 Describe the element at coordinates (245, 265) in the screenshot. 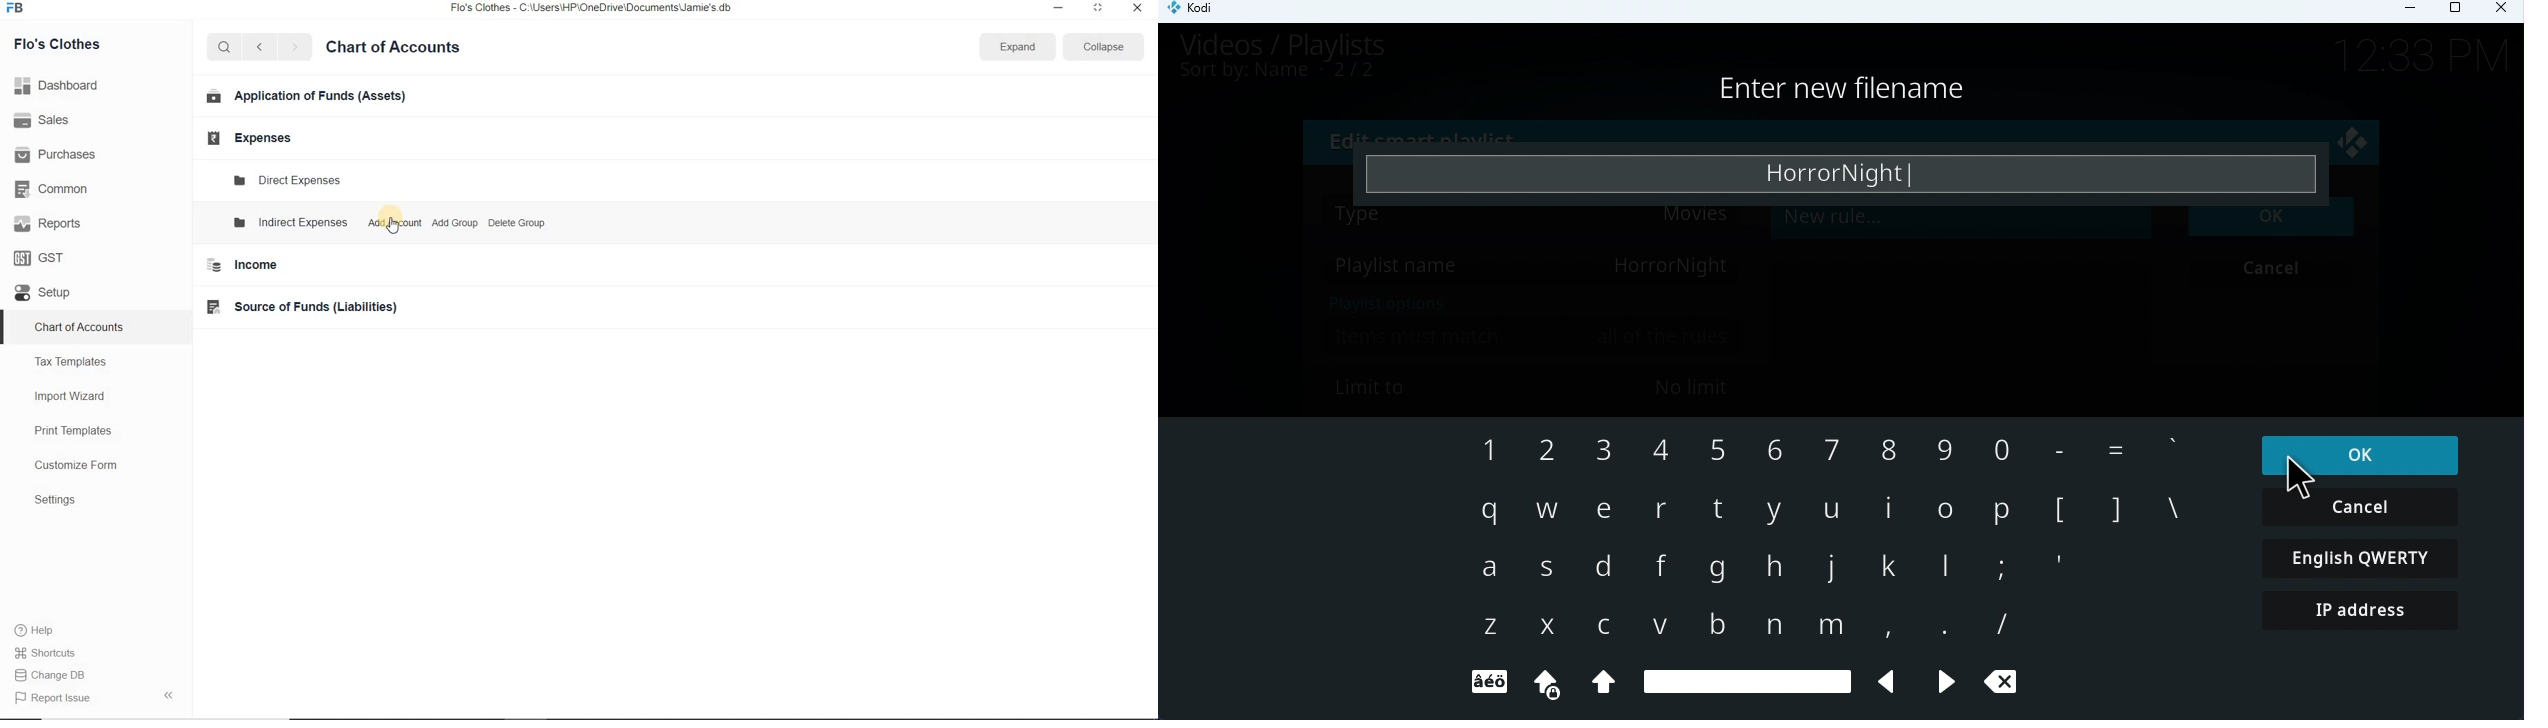

I see `Income` at that location.